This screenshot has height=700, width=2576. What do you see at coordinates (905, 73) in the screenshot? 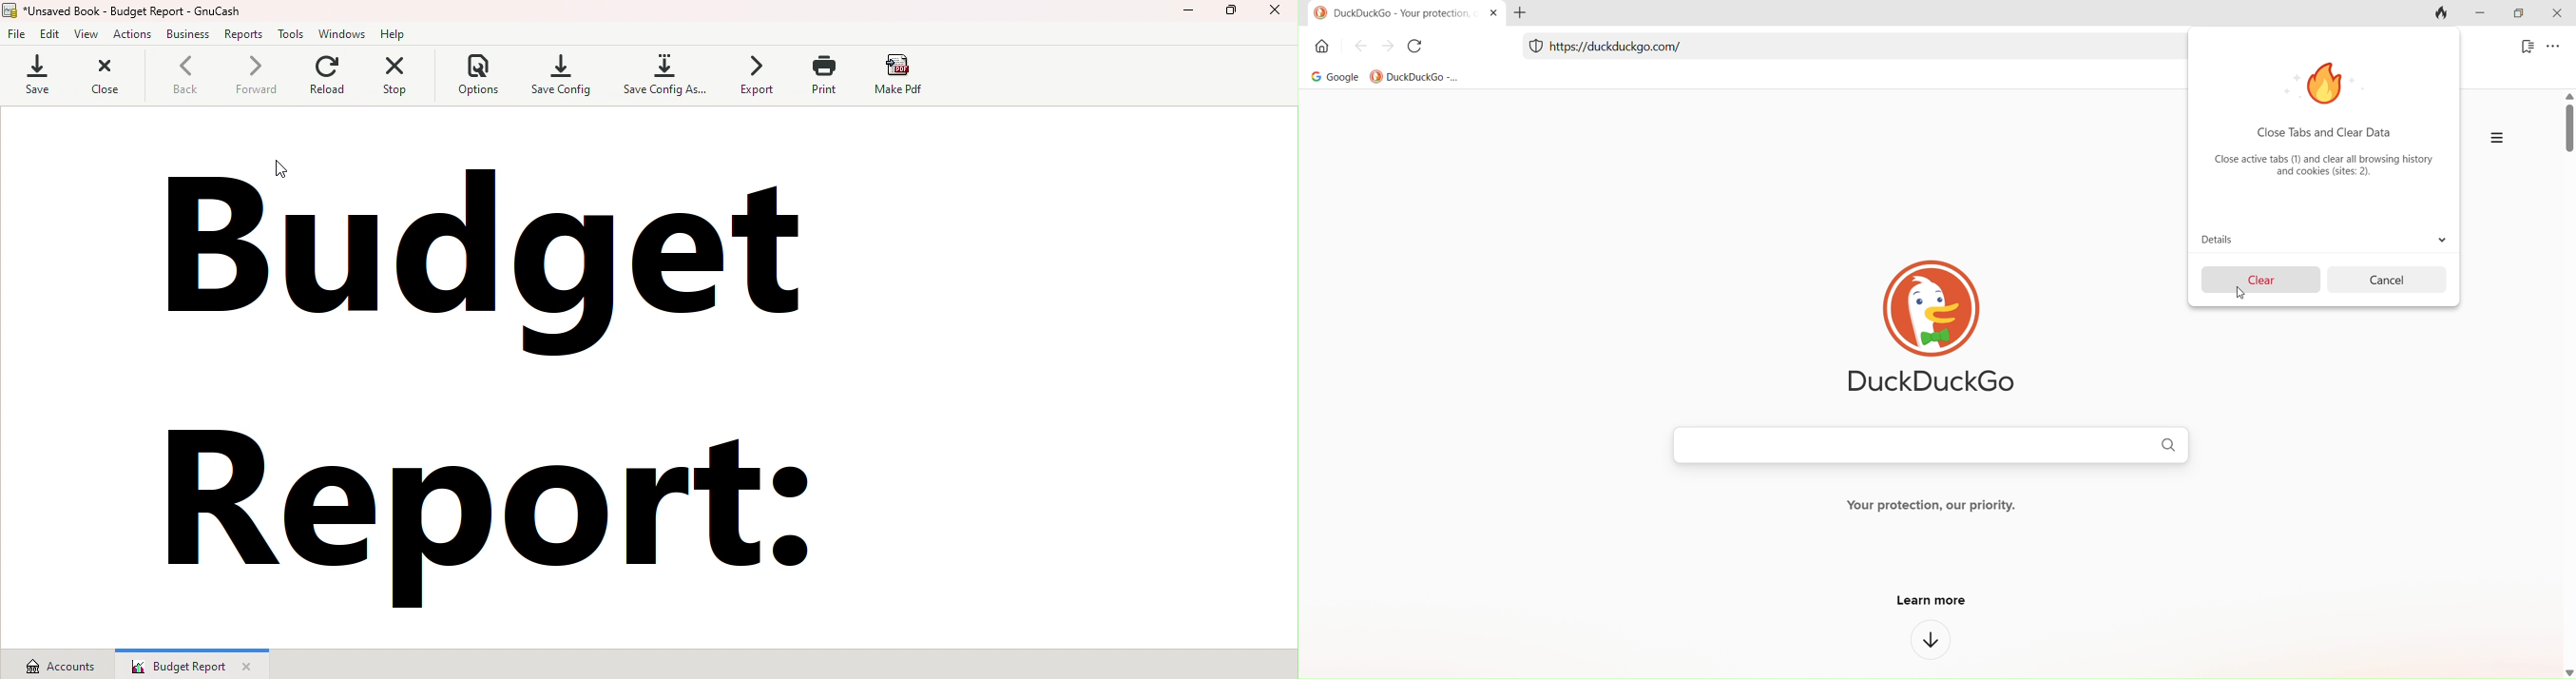
I see `Make pdf` at bounding box center [905, 73].